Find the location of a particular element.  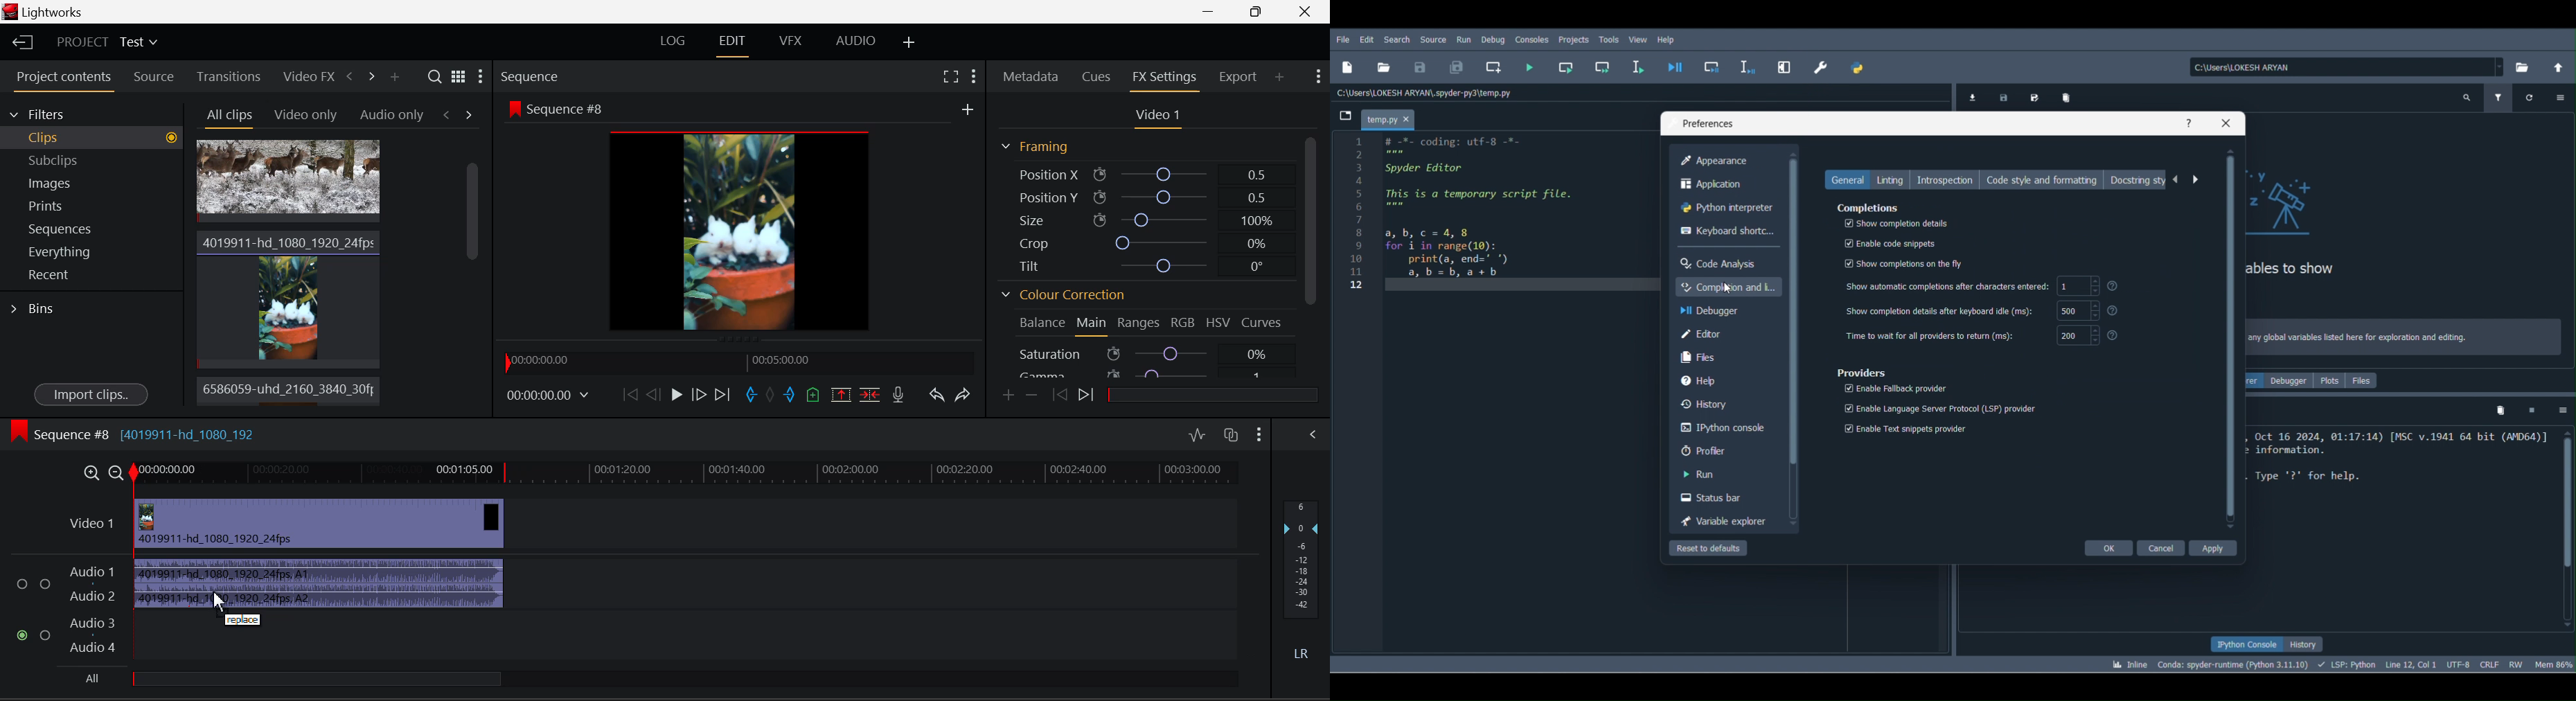

Providers is located at coordinates (1859, 372).